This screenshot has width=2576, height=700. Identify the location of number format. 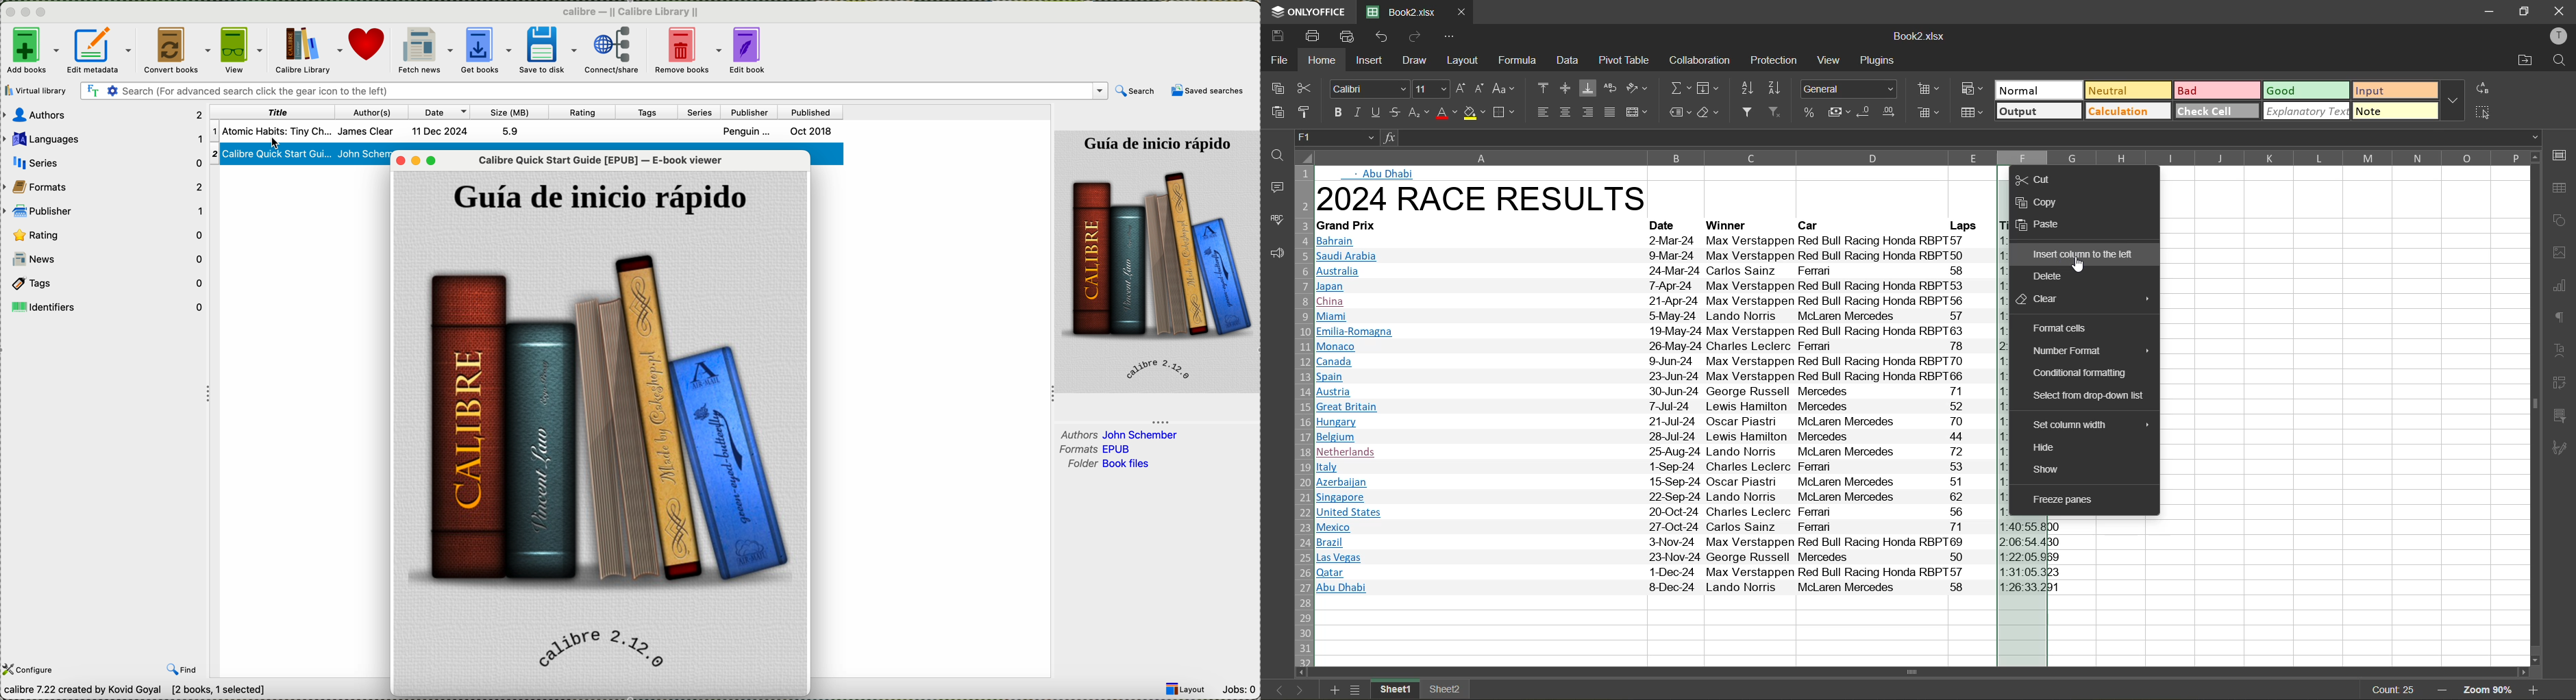
(2090, 349).